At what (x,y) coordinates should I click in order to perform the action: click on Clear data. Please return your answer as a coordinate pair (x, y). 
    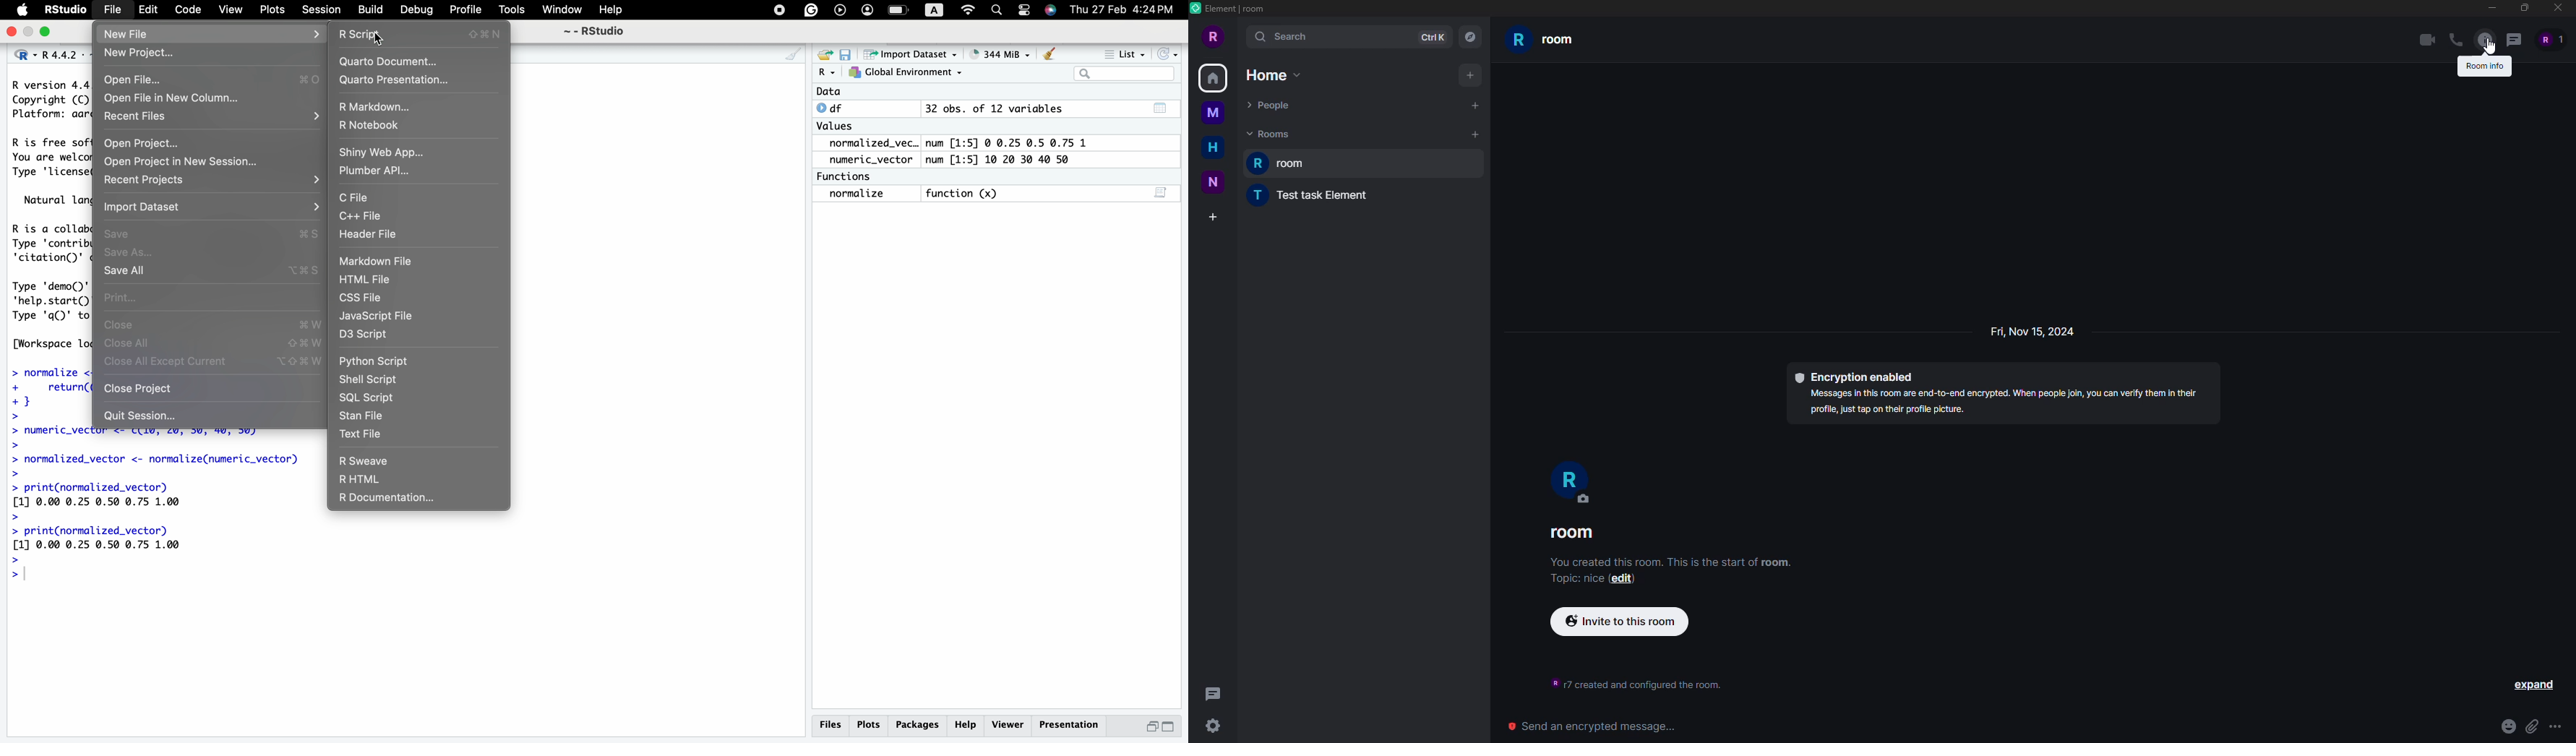
    Looking at the image, I should click on (1050, 56).